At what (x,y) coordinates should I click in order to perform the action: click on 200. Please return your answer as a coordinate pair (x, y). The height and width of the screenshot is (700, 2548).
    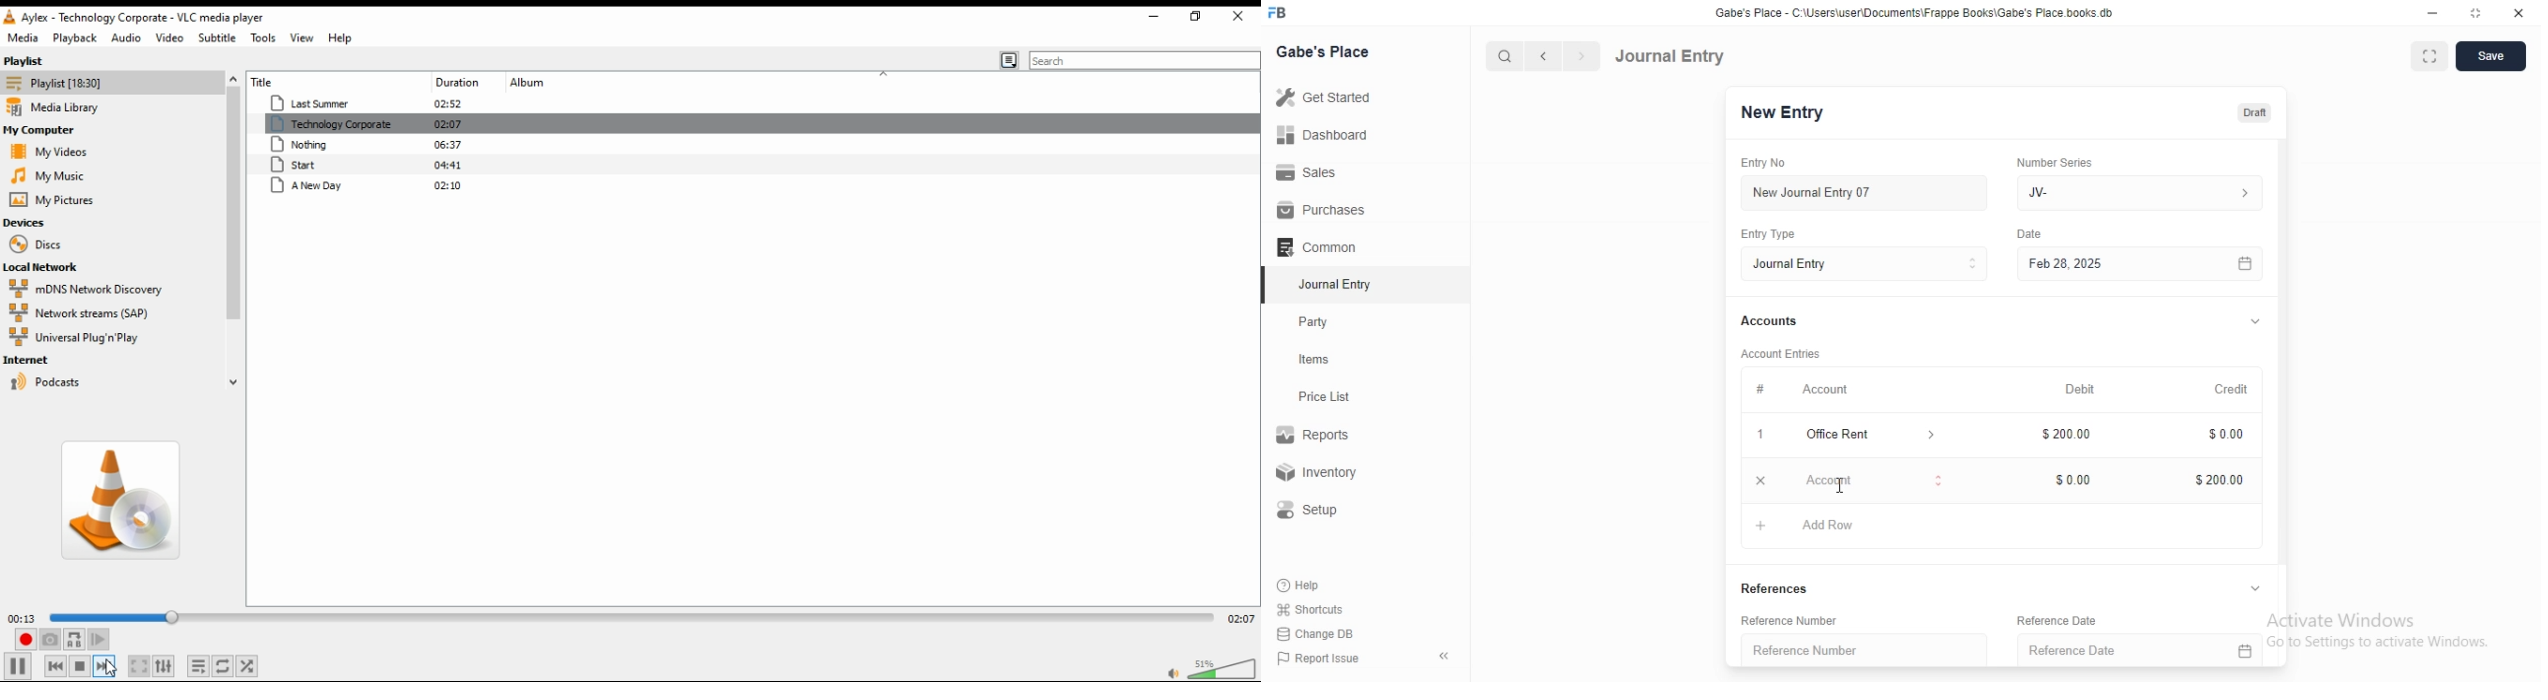
    Looking at the image, I should click on (2066, 435).